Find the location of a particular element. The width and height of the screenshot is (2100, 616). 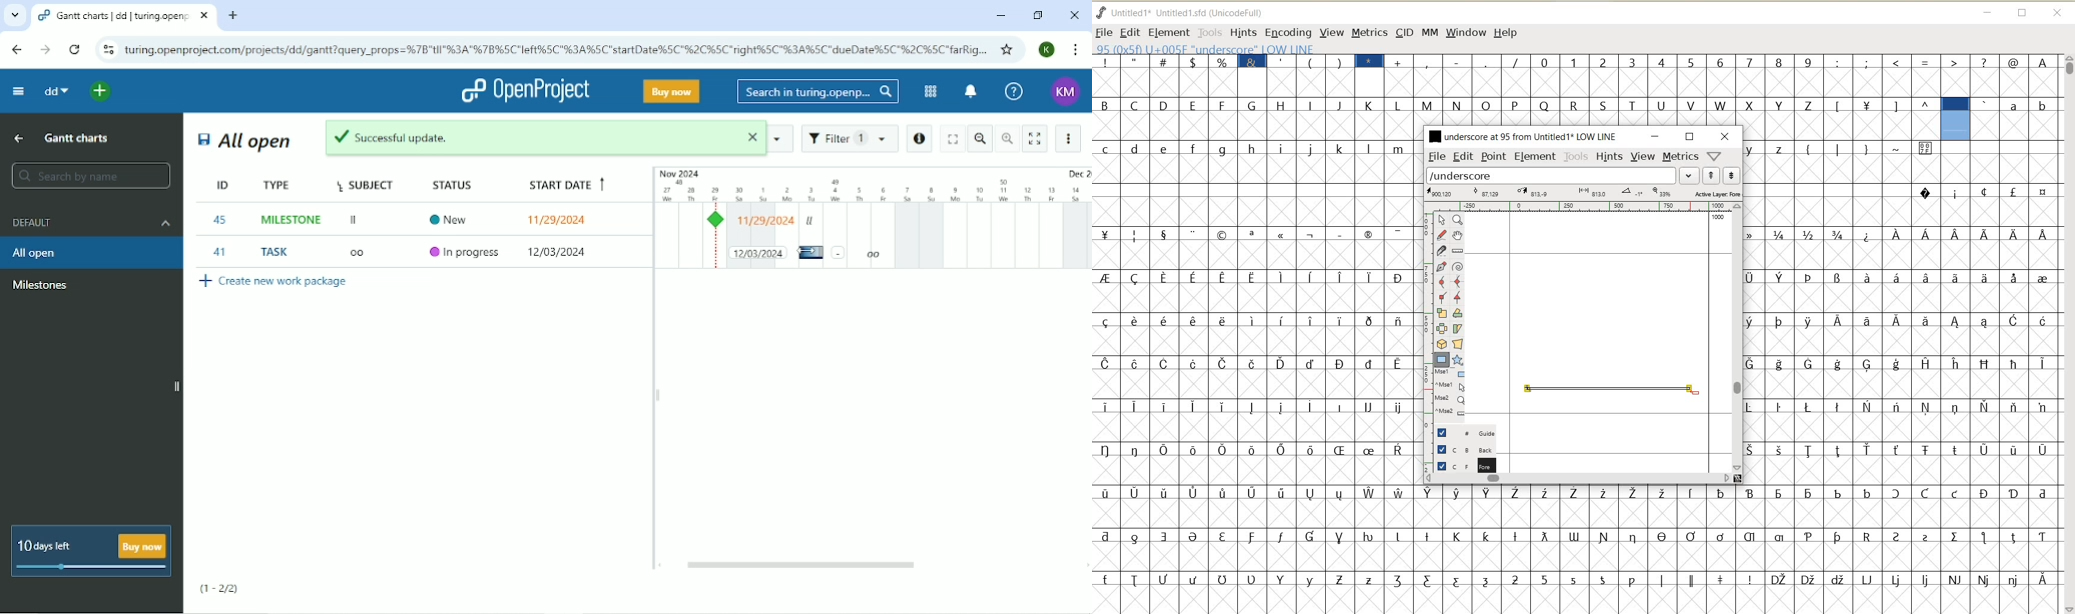

Account is located at coordinates (1067, 93).